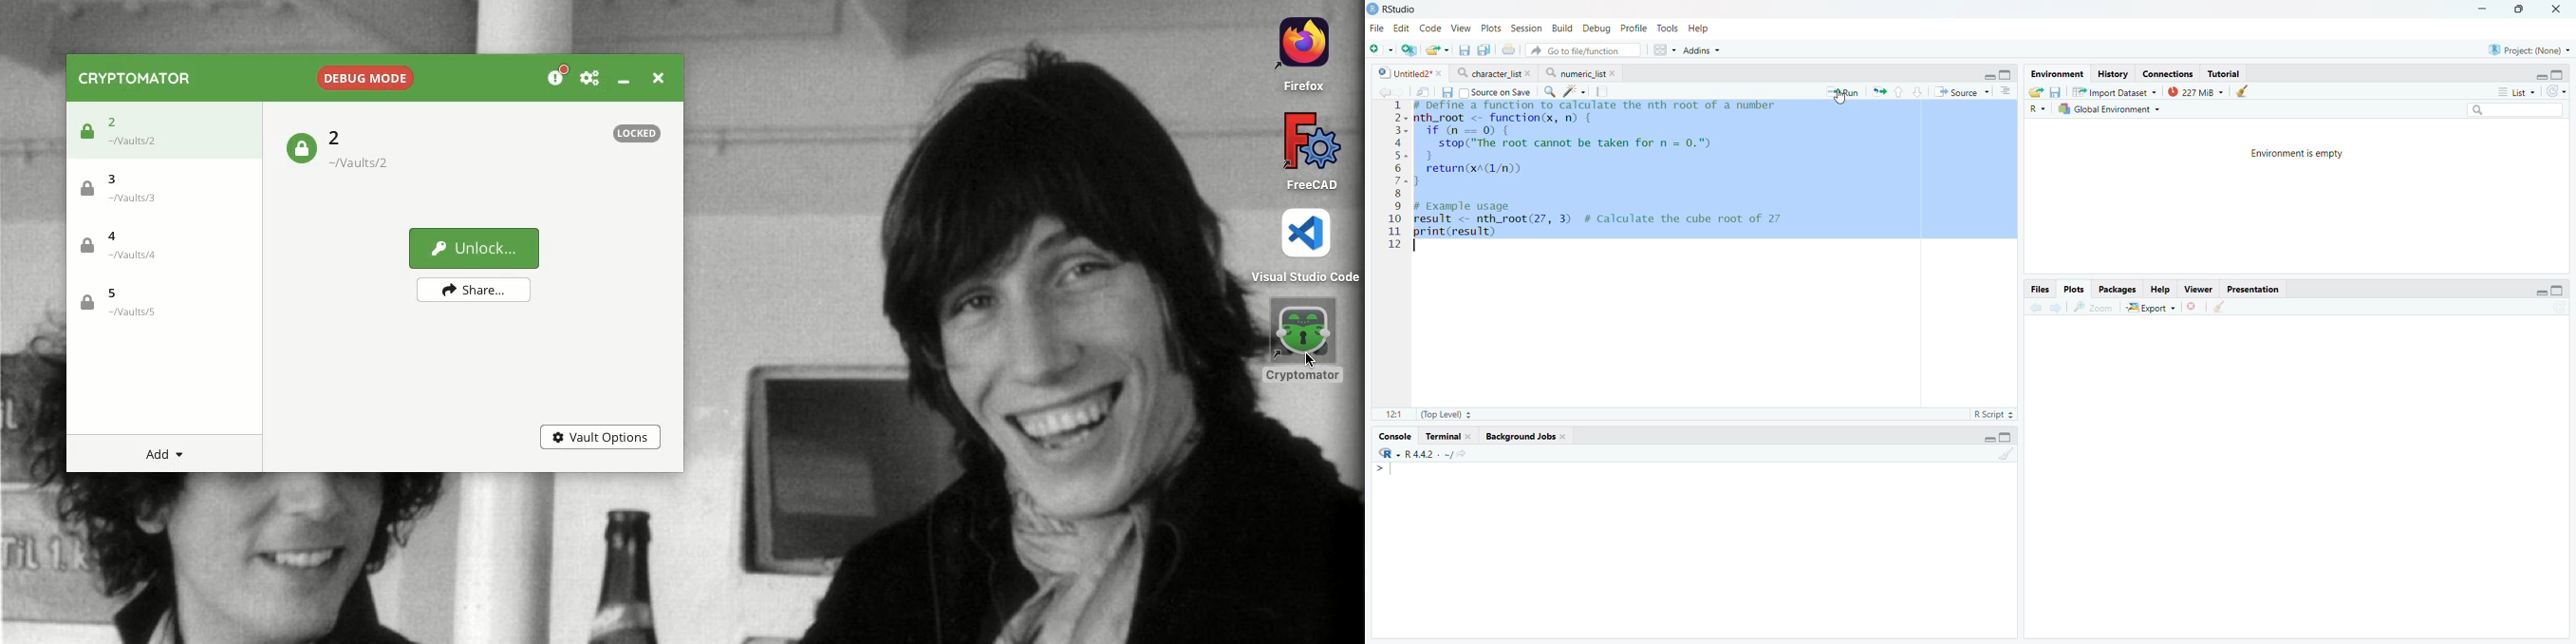  I want to click on Minimize, so click(2483, 8).